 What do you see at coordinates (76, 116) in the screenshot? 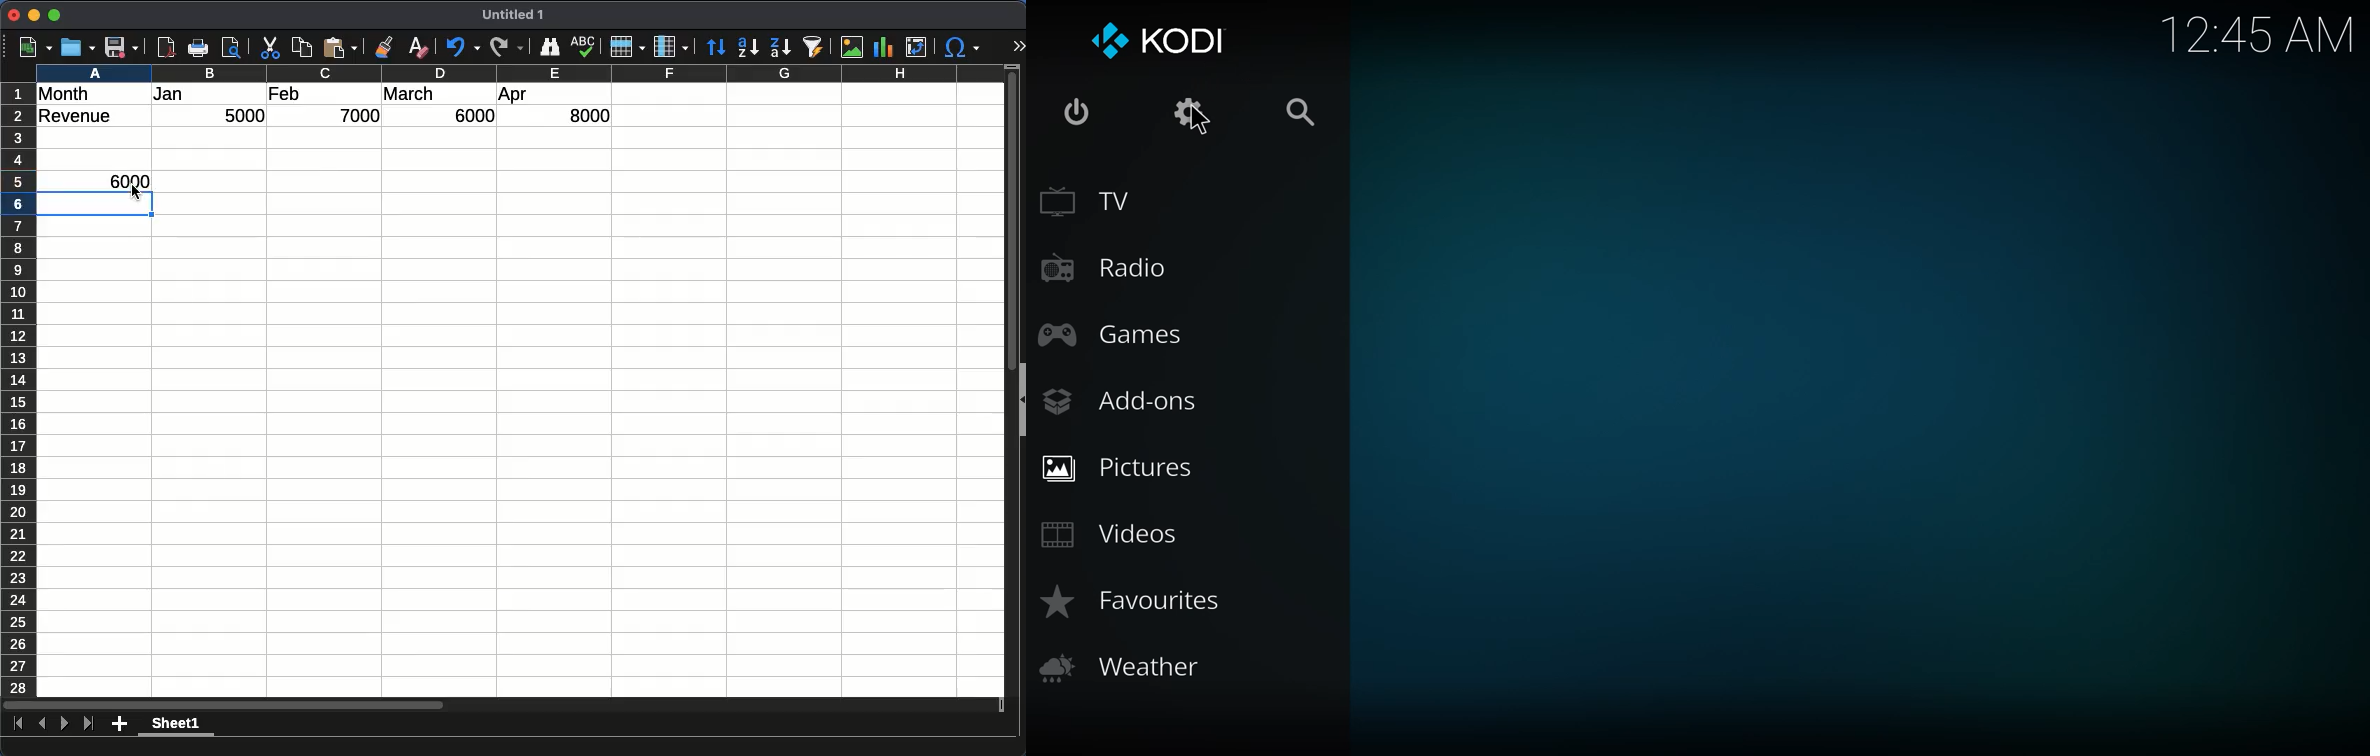
I see `revenue ` at bounding box center [76, 116].